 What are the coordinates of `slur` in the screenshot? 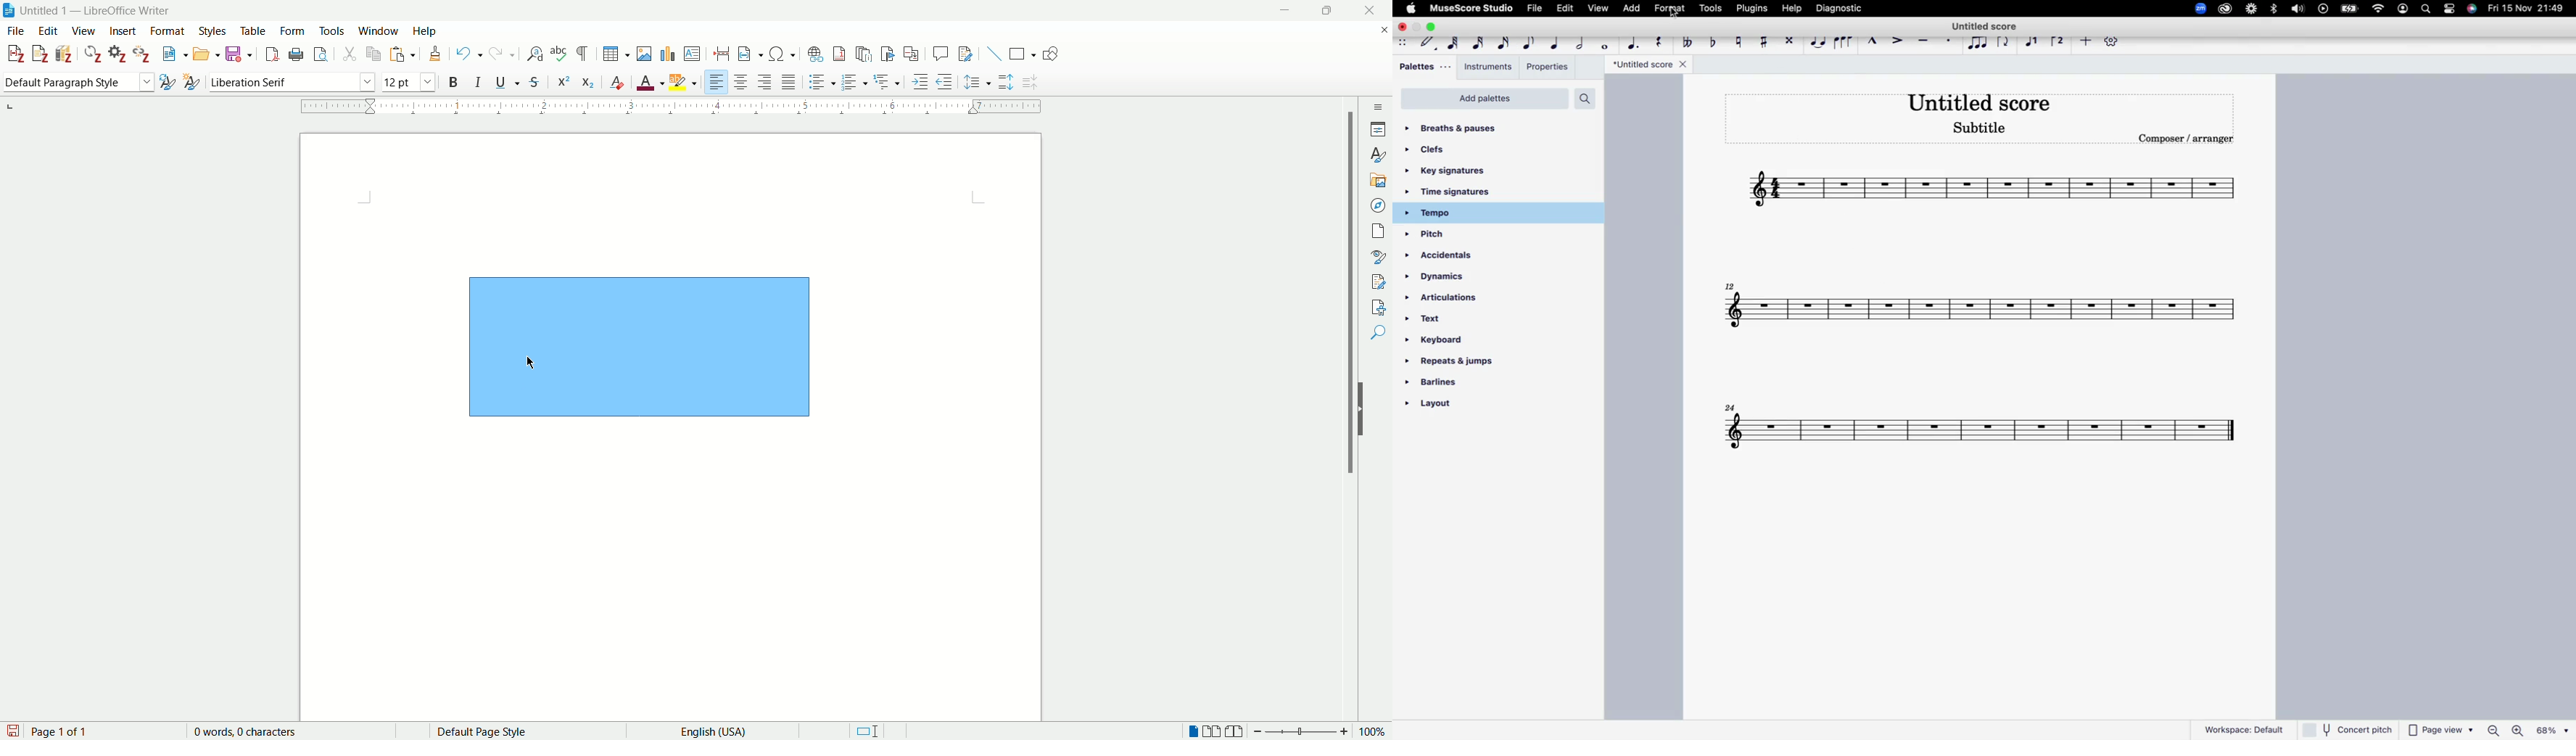 It's located at (1844, 41).